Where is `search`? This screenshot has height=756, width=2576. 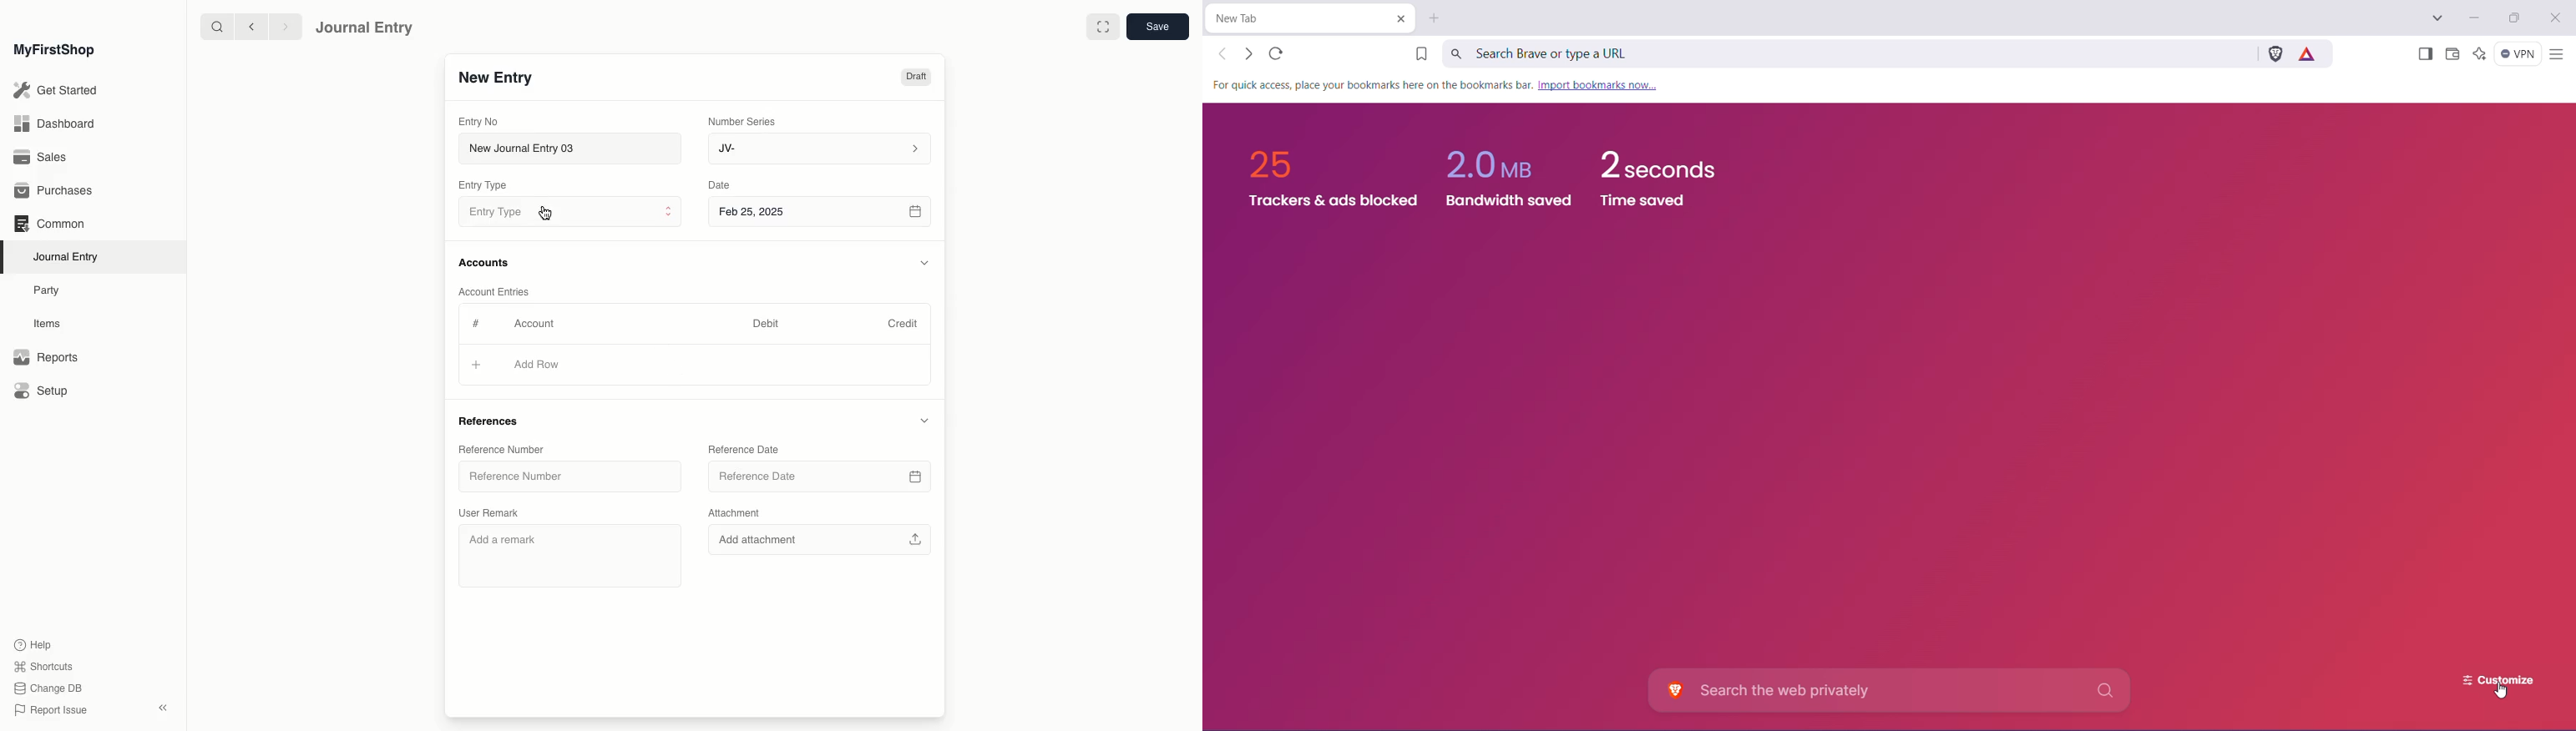 search is located at coordinates (213, 27).